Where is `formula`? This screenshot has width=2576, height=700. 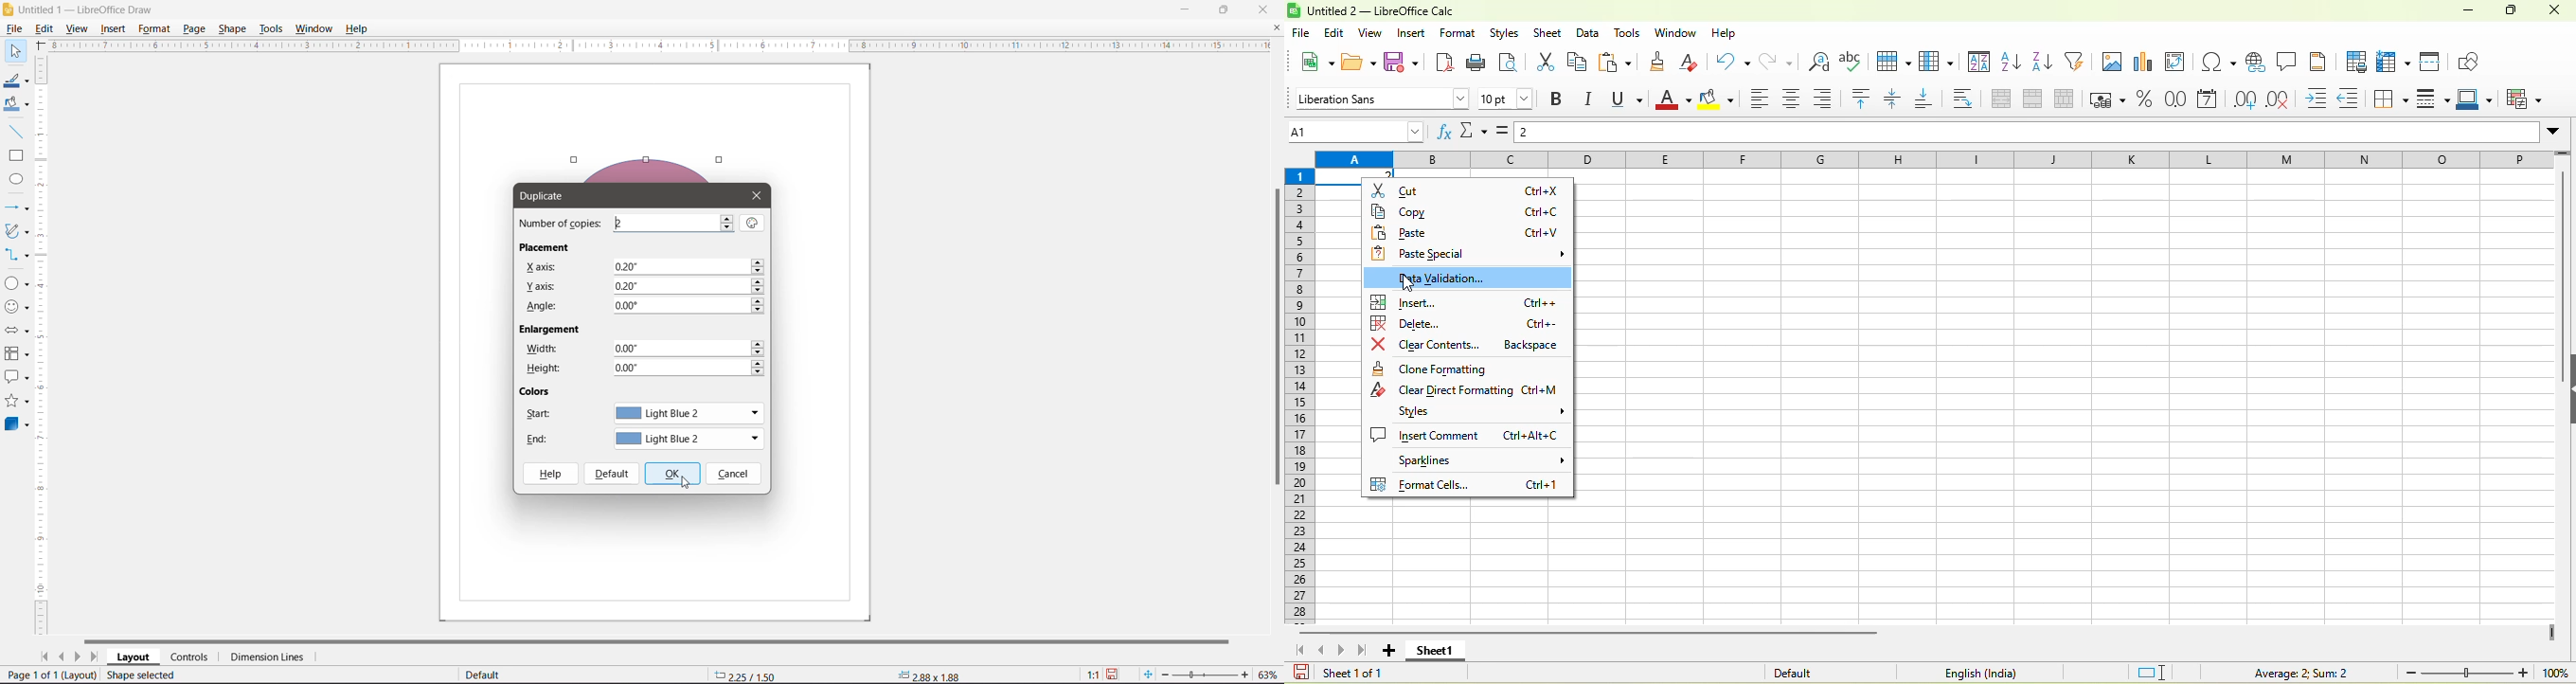
formula is located at coordinates (2306, 671).